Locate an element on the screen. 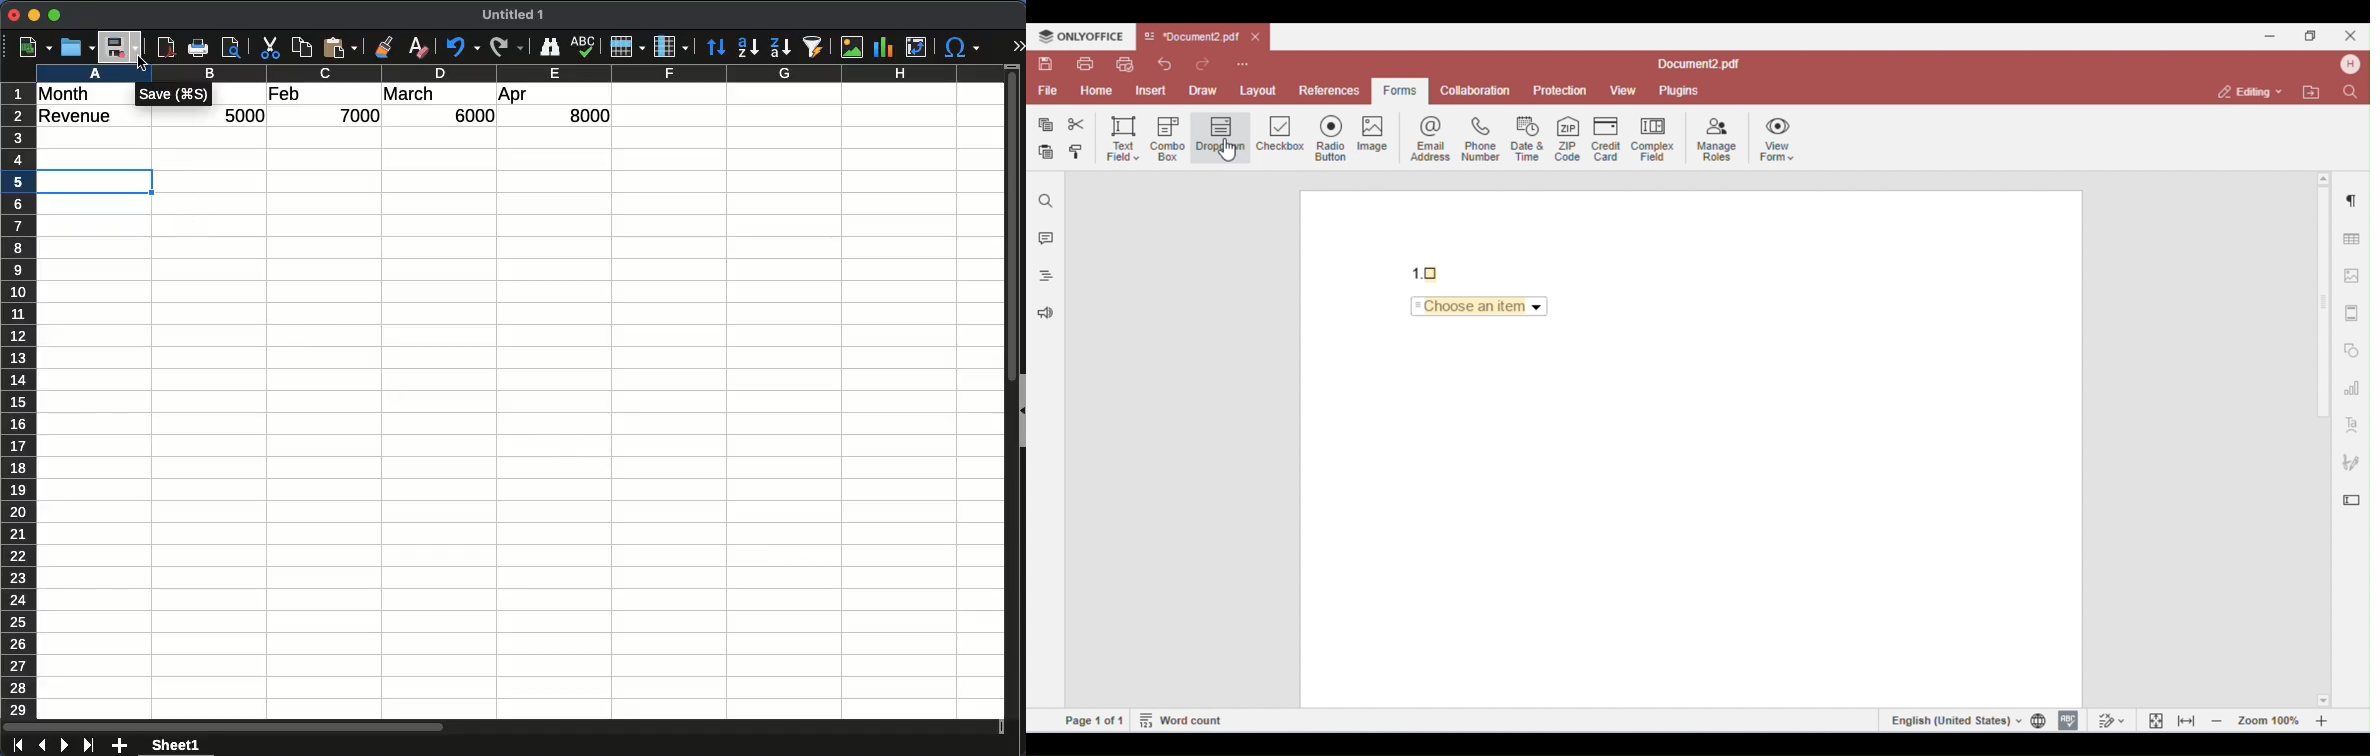 The width and height of the screenshot is (2380, 756). 7000 is located at coordinates (362, 115).